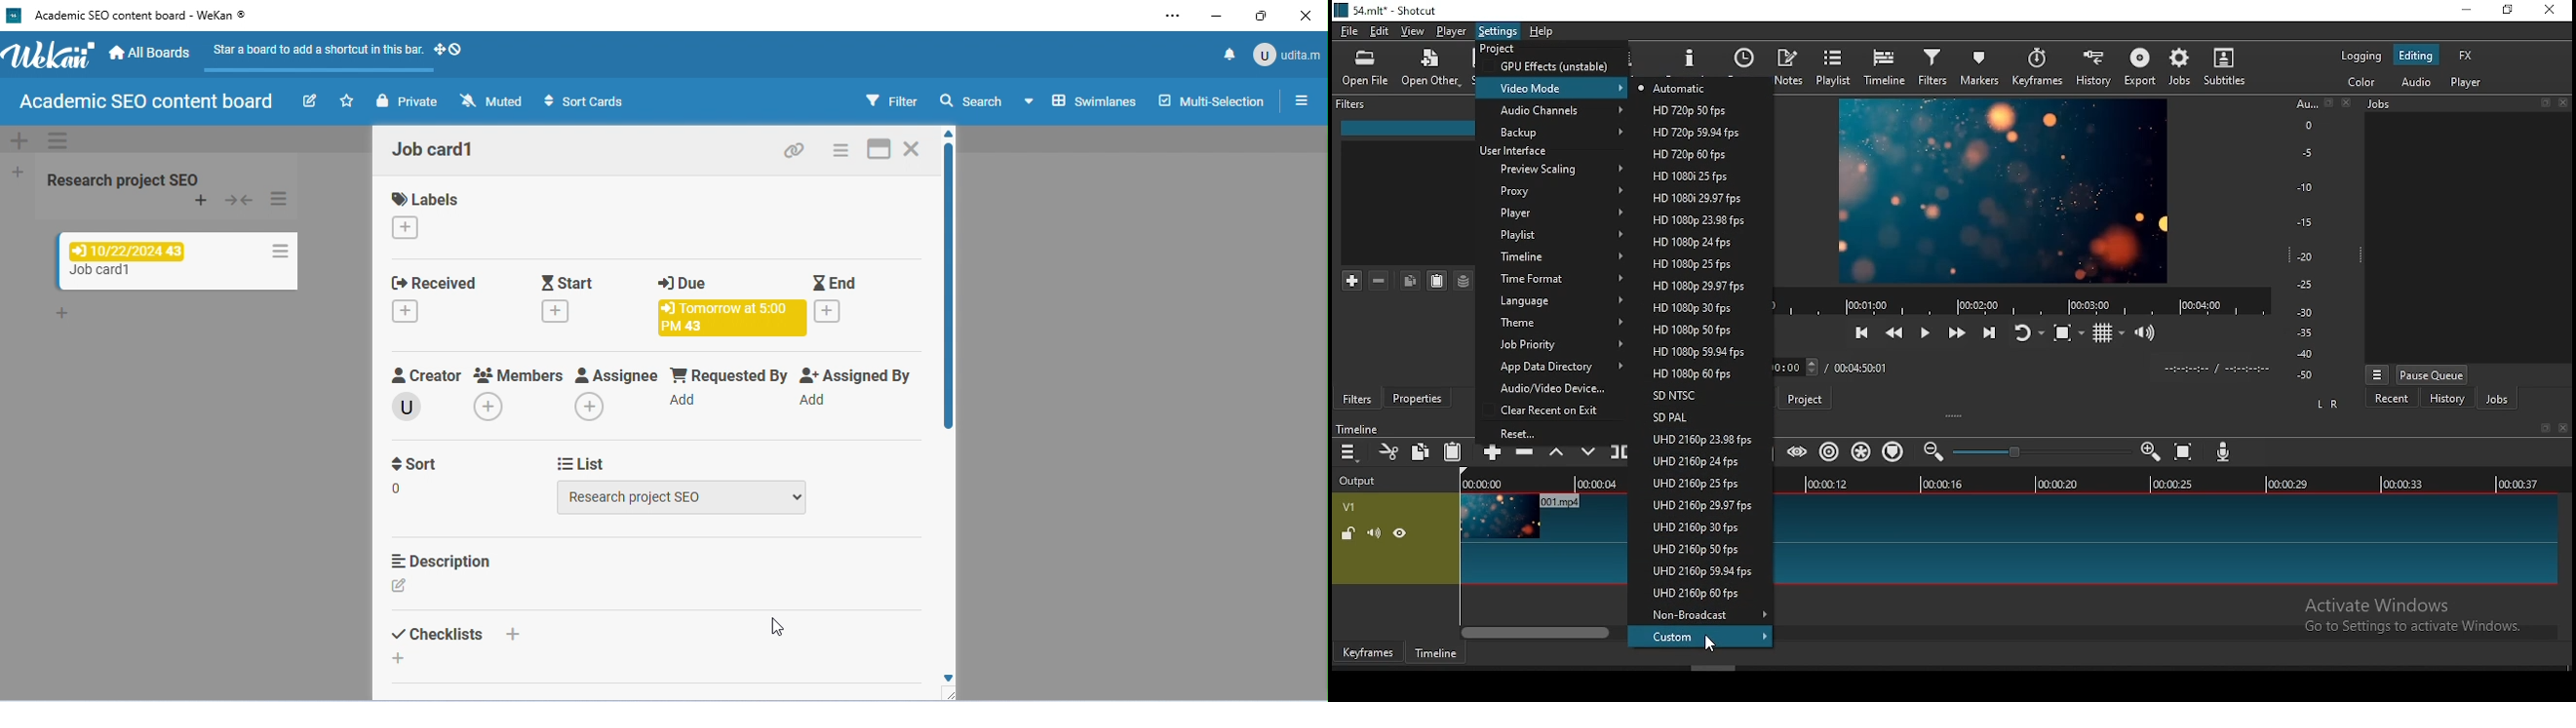 This screenshot has width=2576, height=728. What do you see at coordinates (1925, 333) in the screenshot?
I see `play/pause` at bounding box center [1925, 333].